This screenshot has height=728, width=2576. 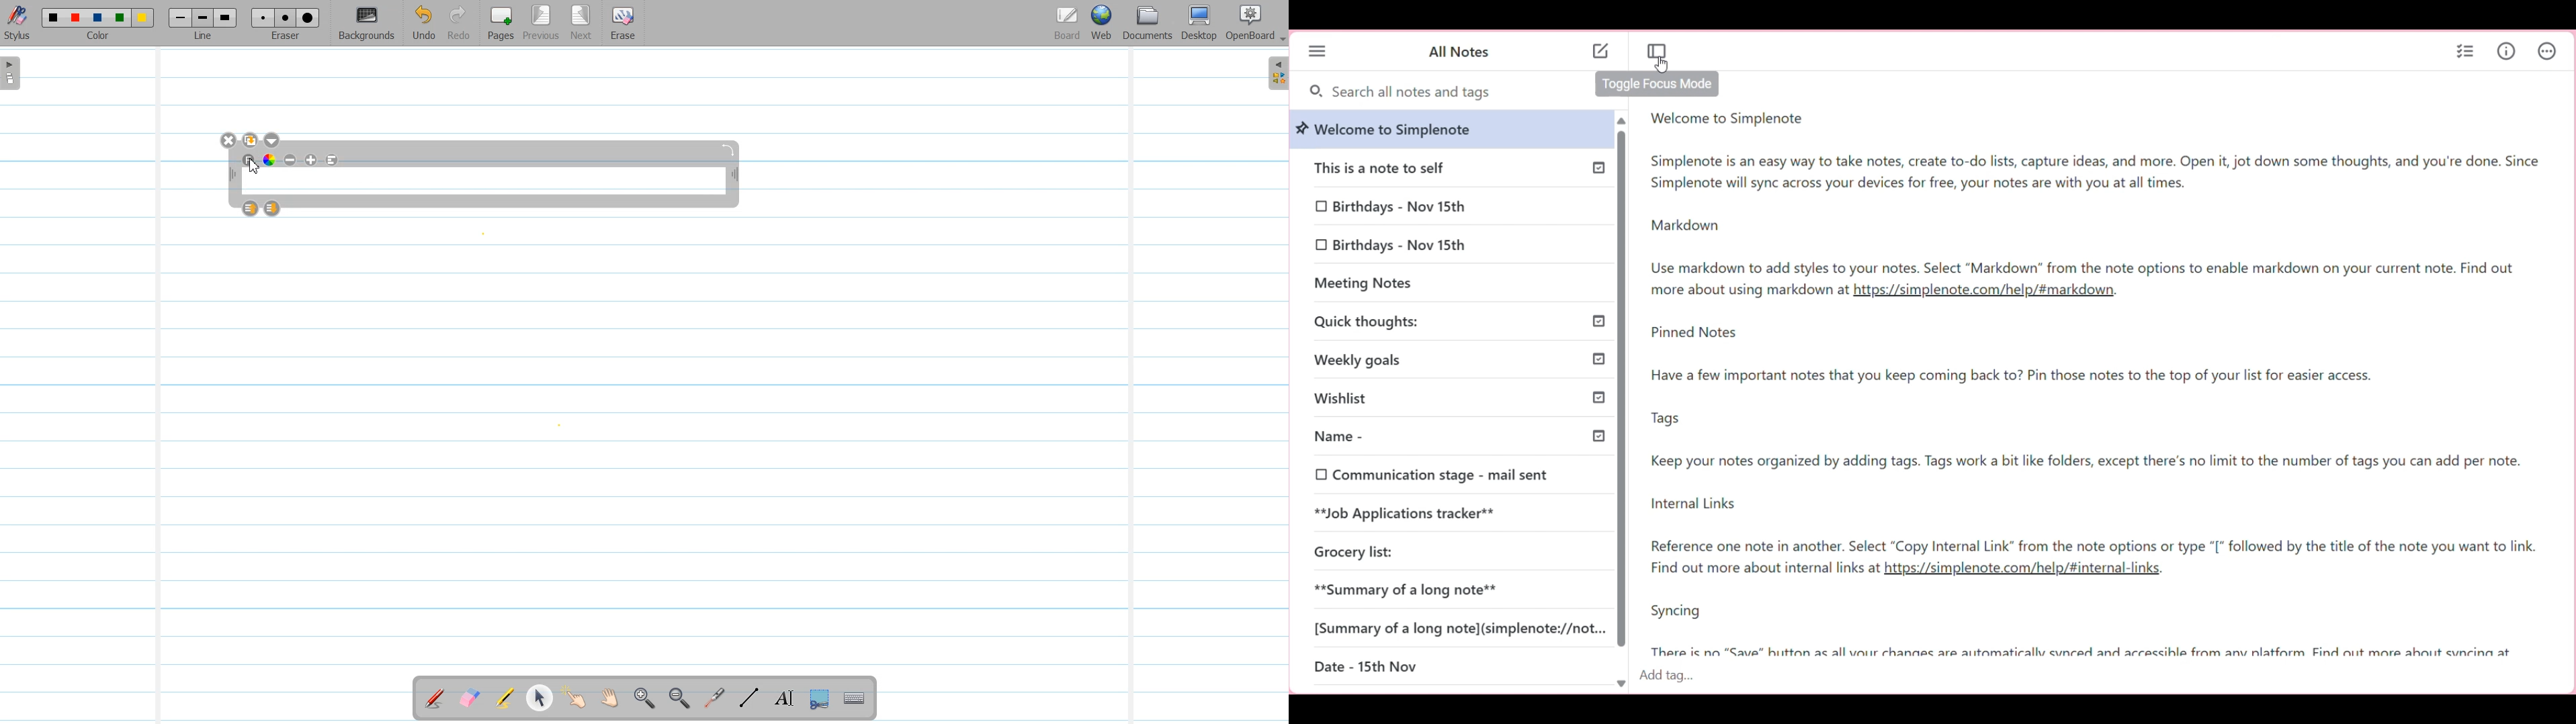 I want to click on Note, so click(x=1746, y=290).